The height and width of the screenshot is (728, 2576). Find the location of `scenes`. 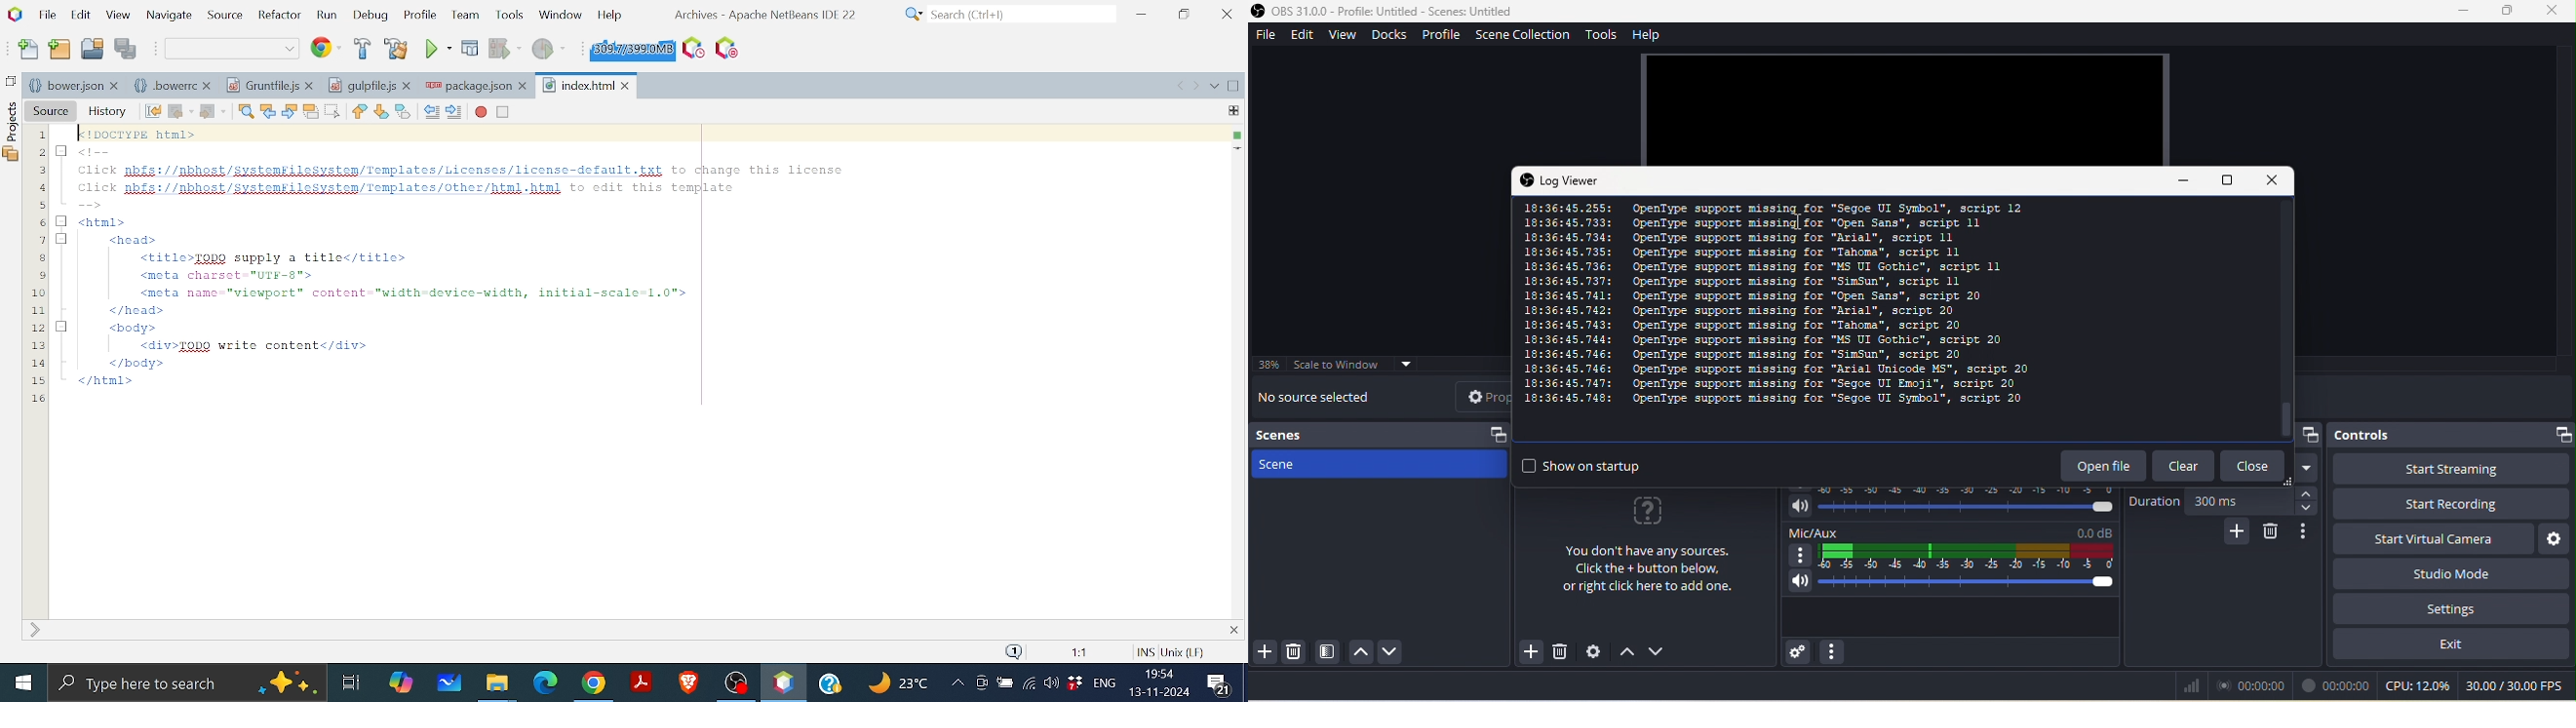

scenes is located at coordinates (1384, 435).